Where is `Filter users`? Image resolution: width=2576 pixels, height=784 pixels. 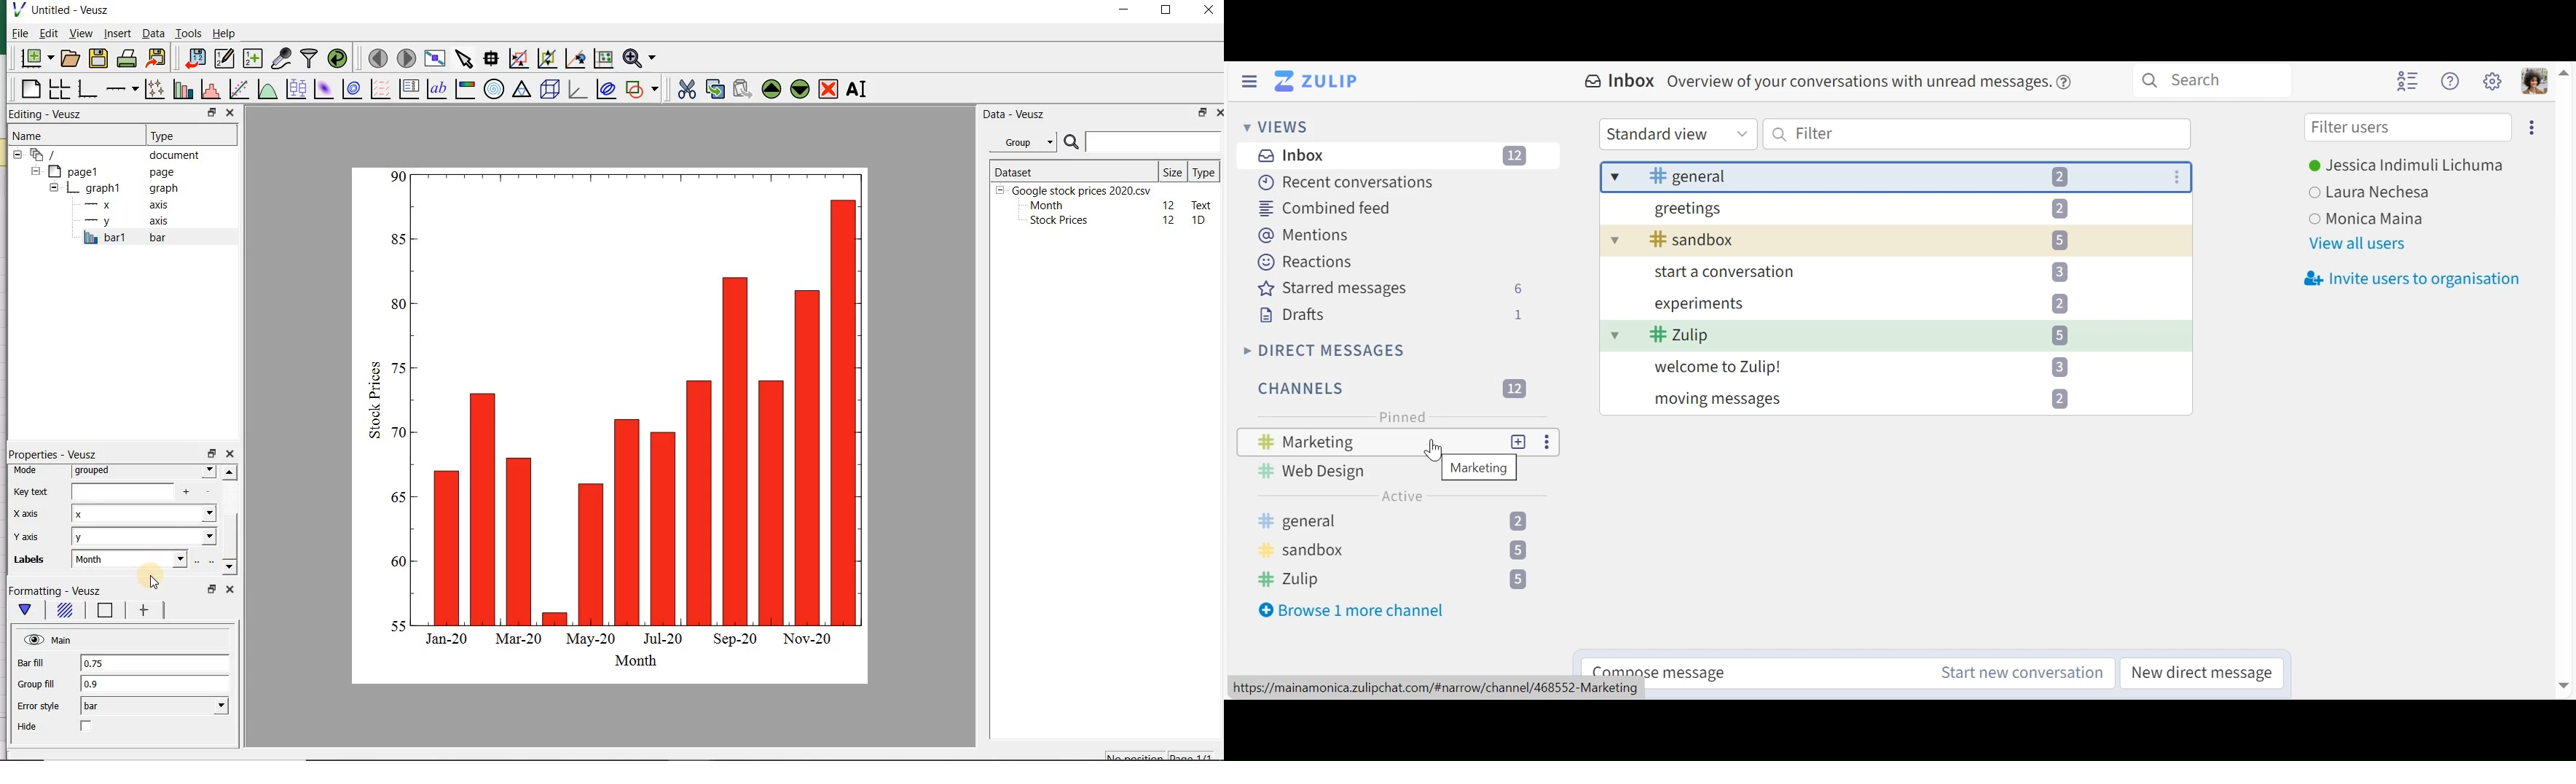 Filter users is located at coordinates (2408, 128).